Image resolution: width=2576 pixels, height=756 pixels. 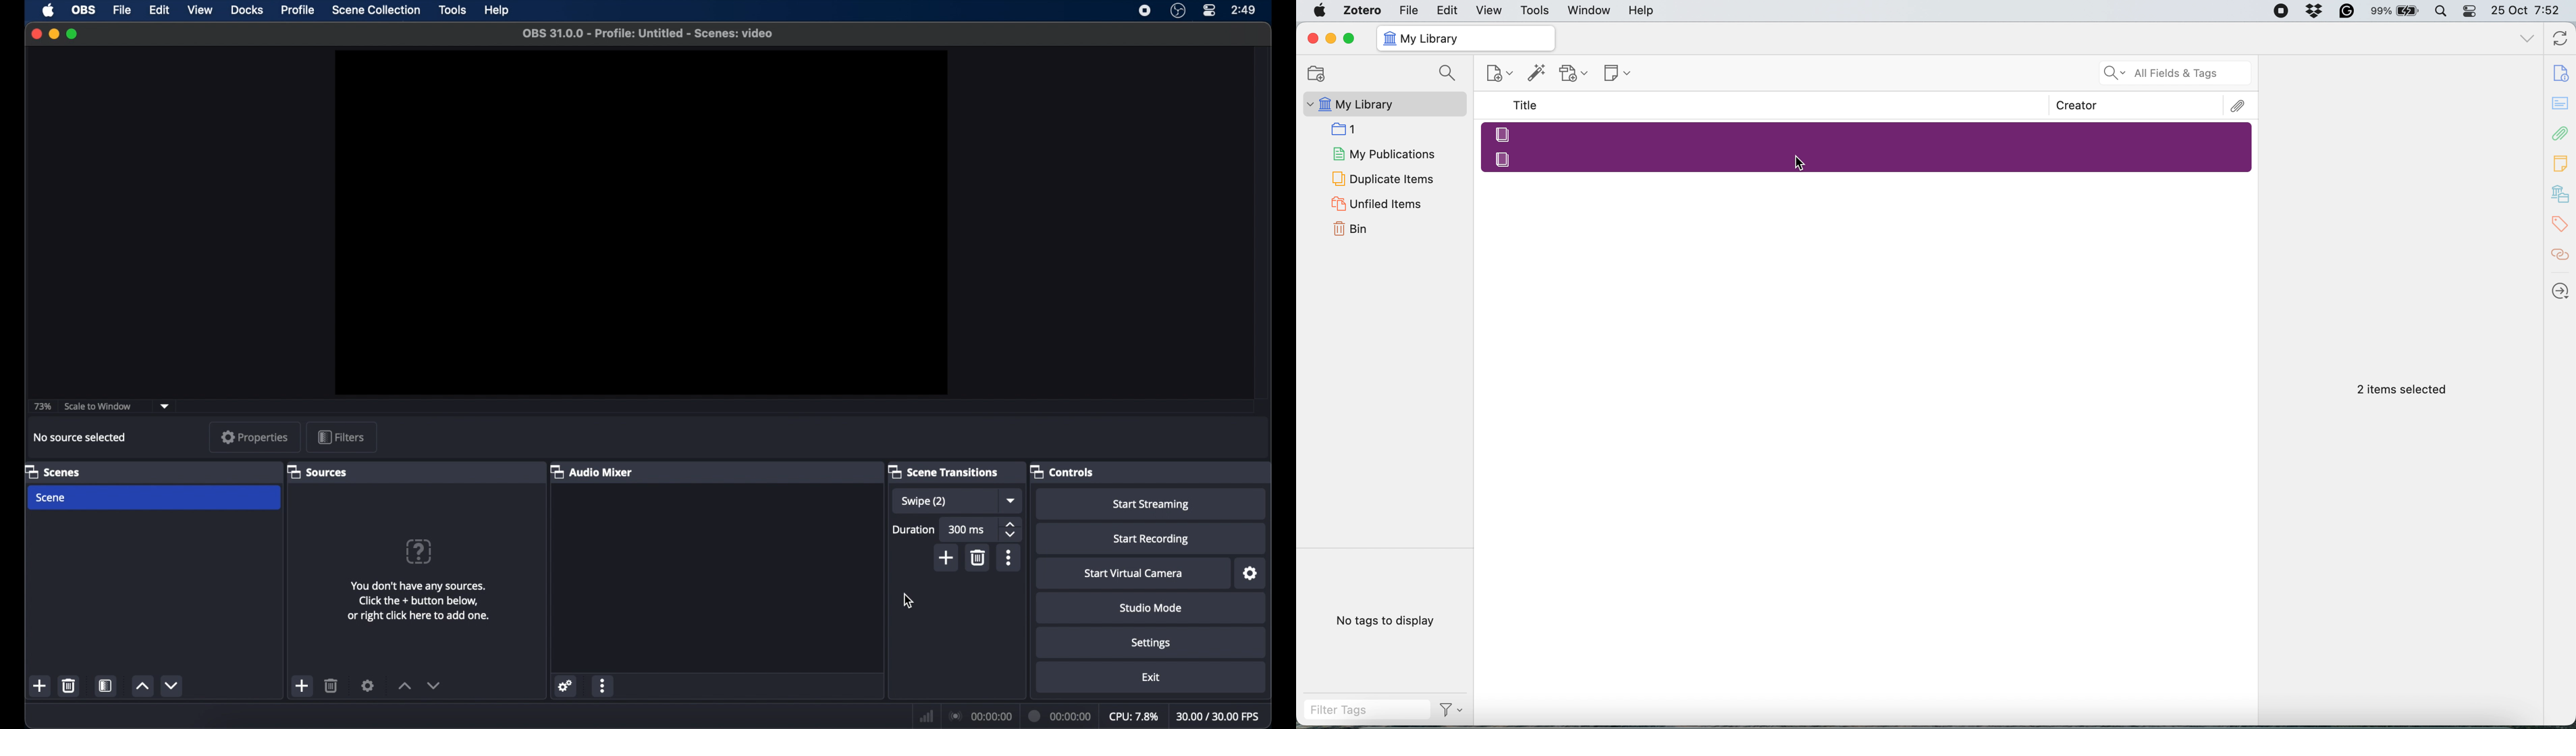 I want to click on Edit, so click(x=1448, y=10).